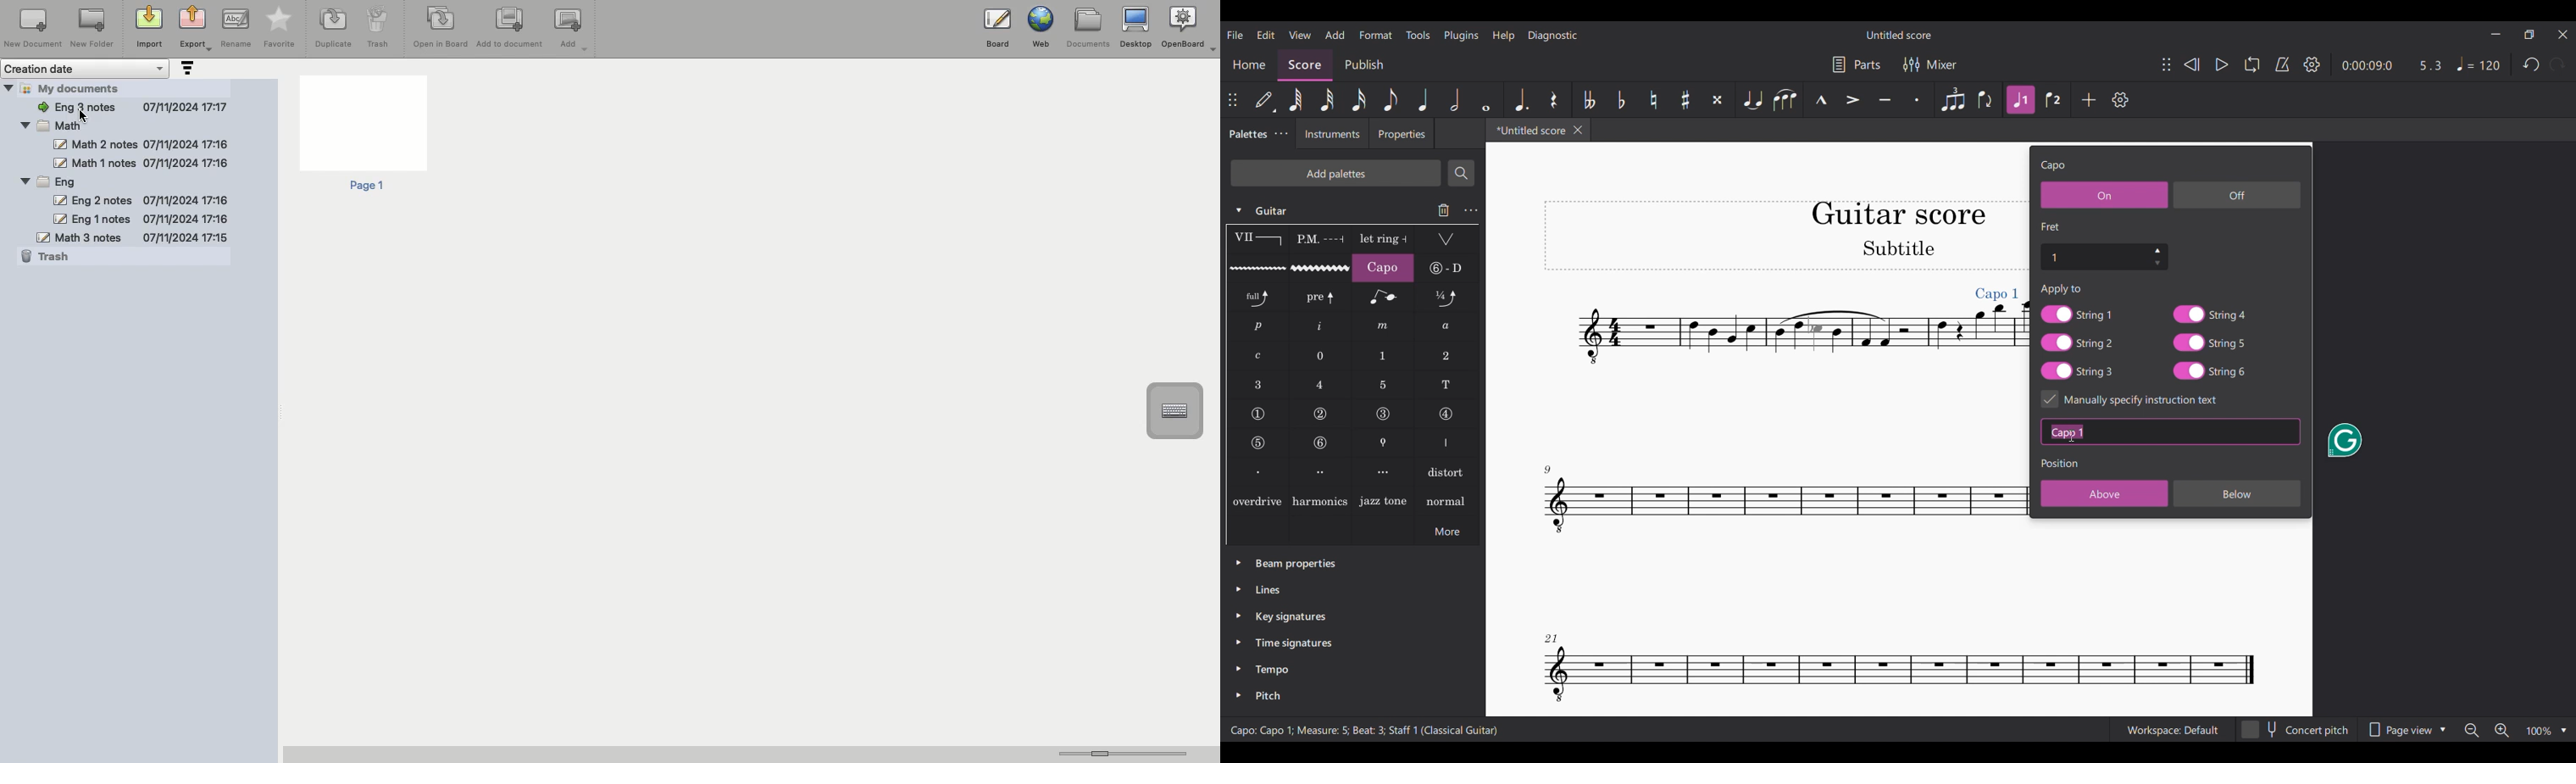  Describe the element at coordinates (2529, 35) in the screenshot. I see `Show in smaller tab` at that location.